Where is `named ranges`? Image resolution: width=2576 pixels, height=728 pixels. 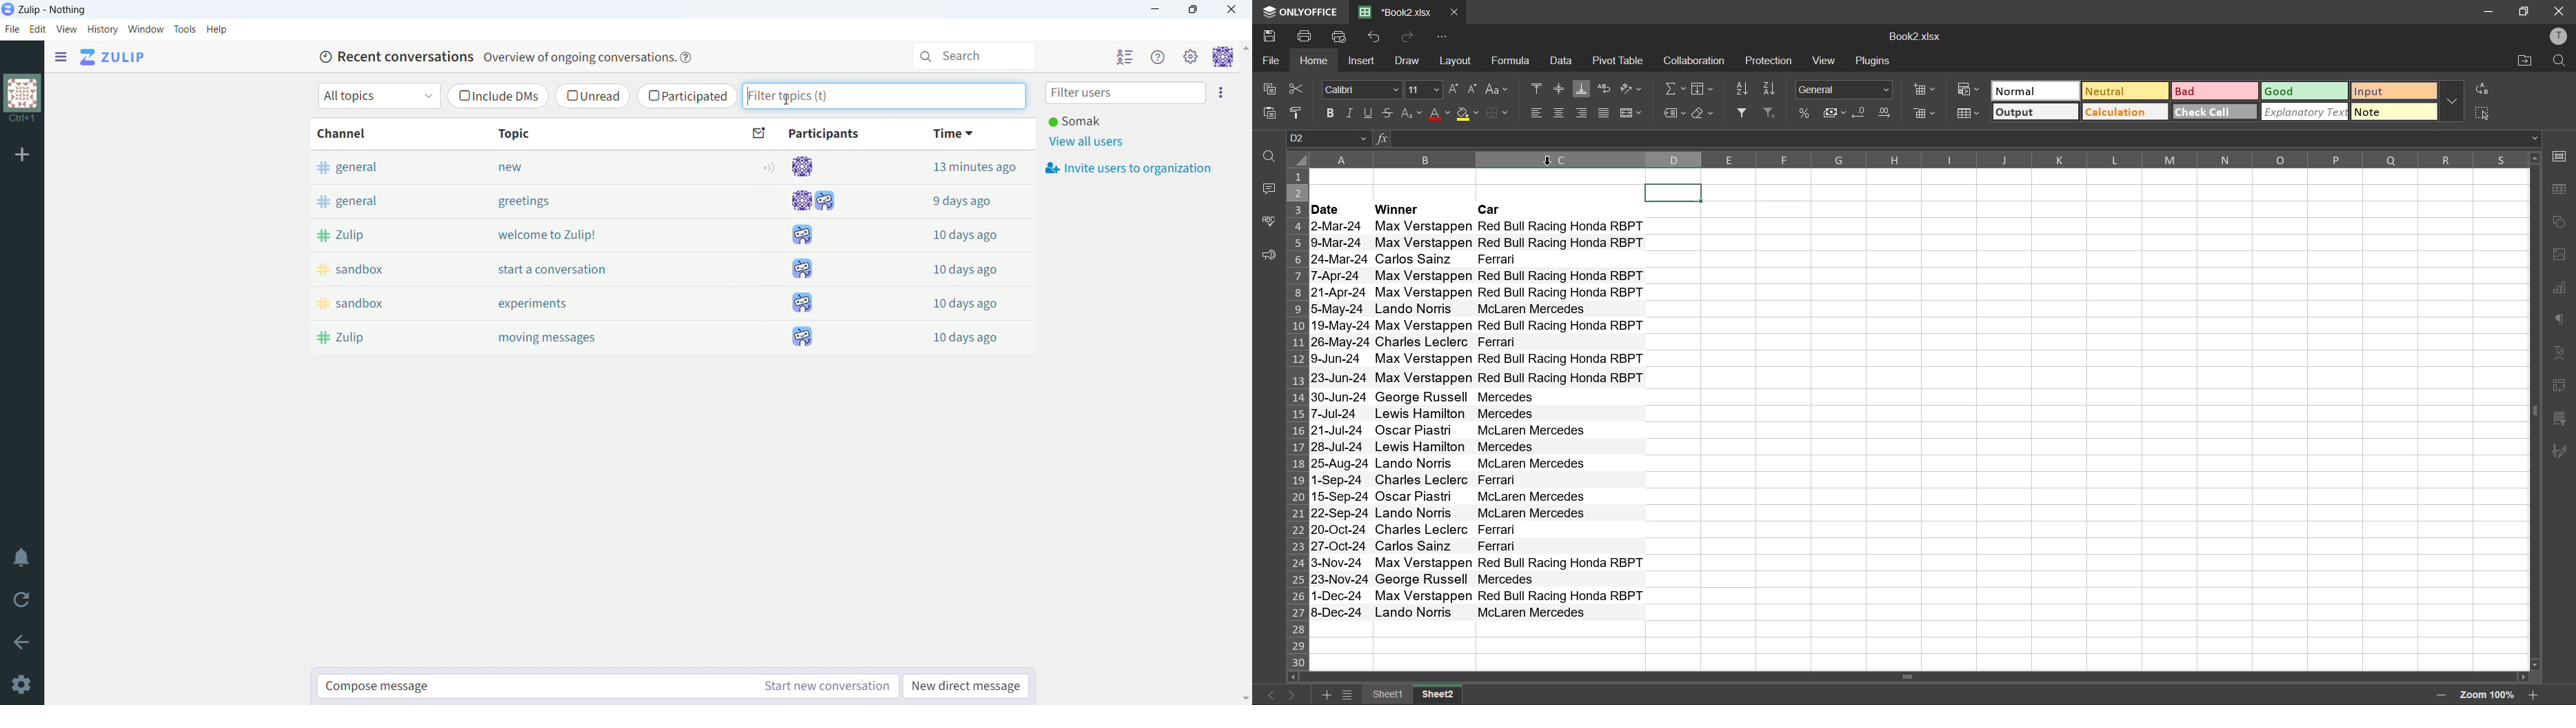 named ranges is located at coordinates (1674, 113).